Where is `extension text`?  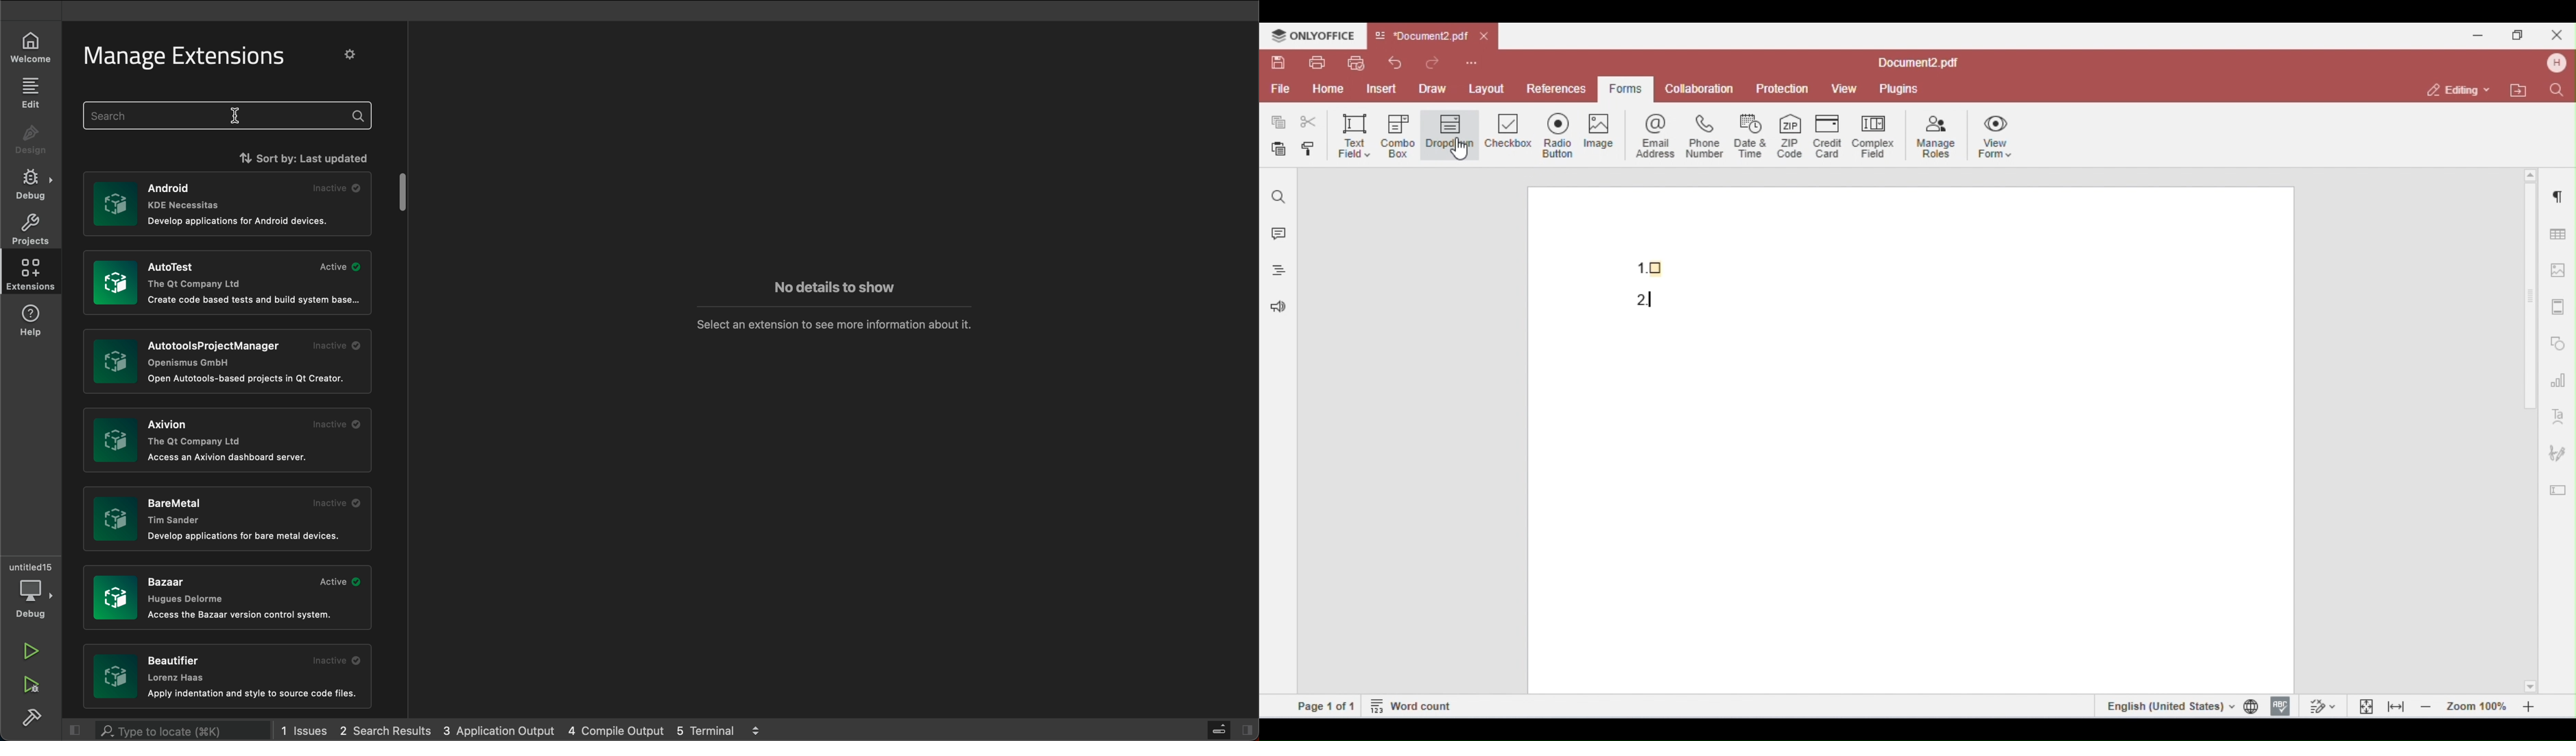
extension text is located at coordinates (256, 300).